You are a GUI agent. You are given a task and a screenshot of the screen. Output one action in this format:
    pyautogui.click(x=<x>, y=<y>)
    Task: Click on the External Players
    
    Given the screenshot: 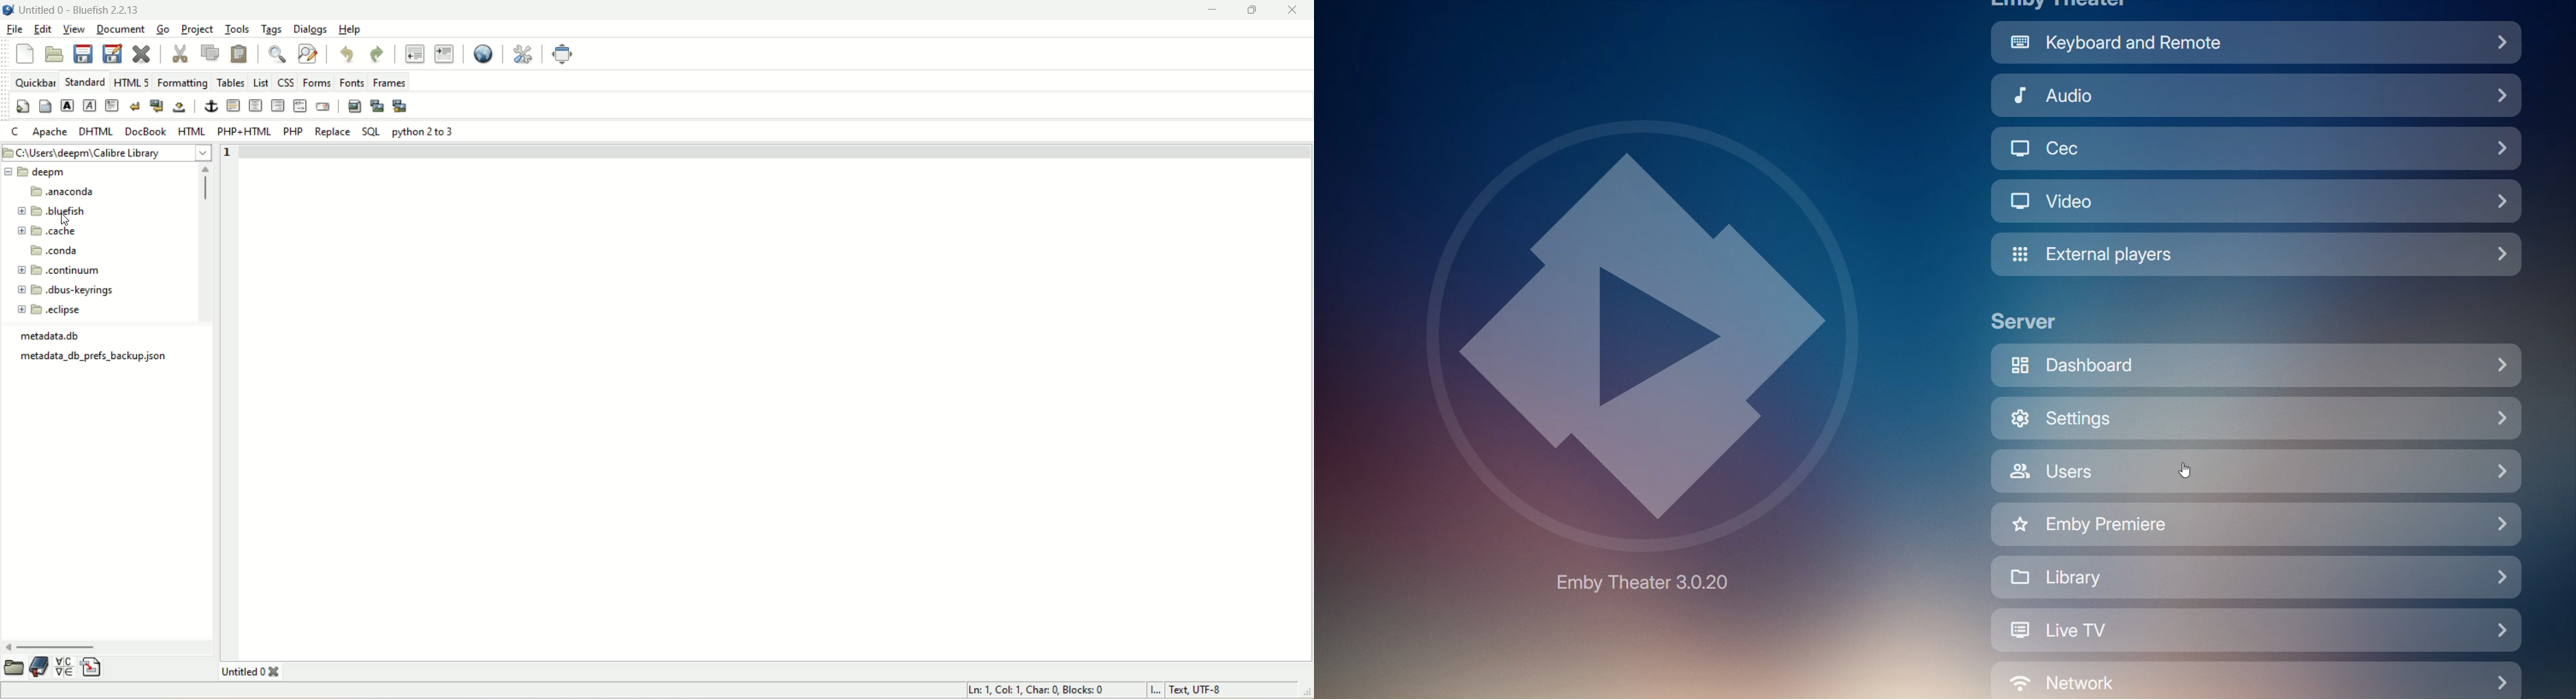 What is the action you would take?
    pyautogui.click(x=2259, y=253)
    